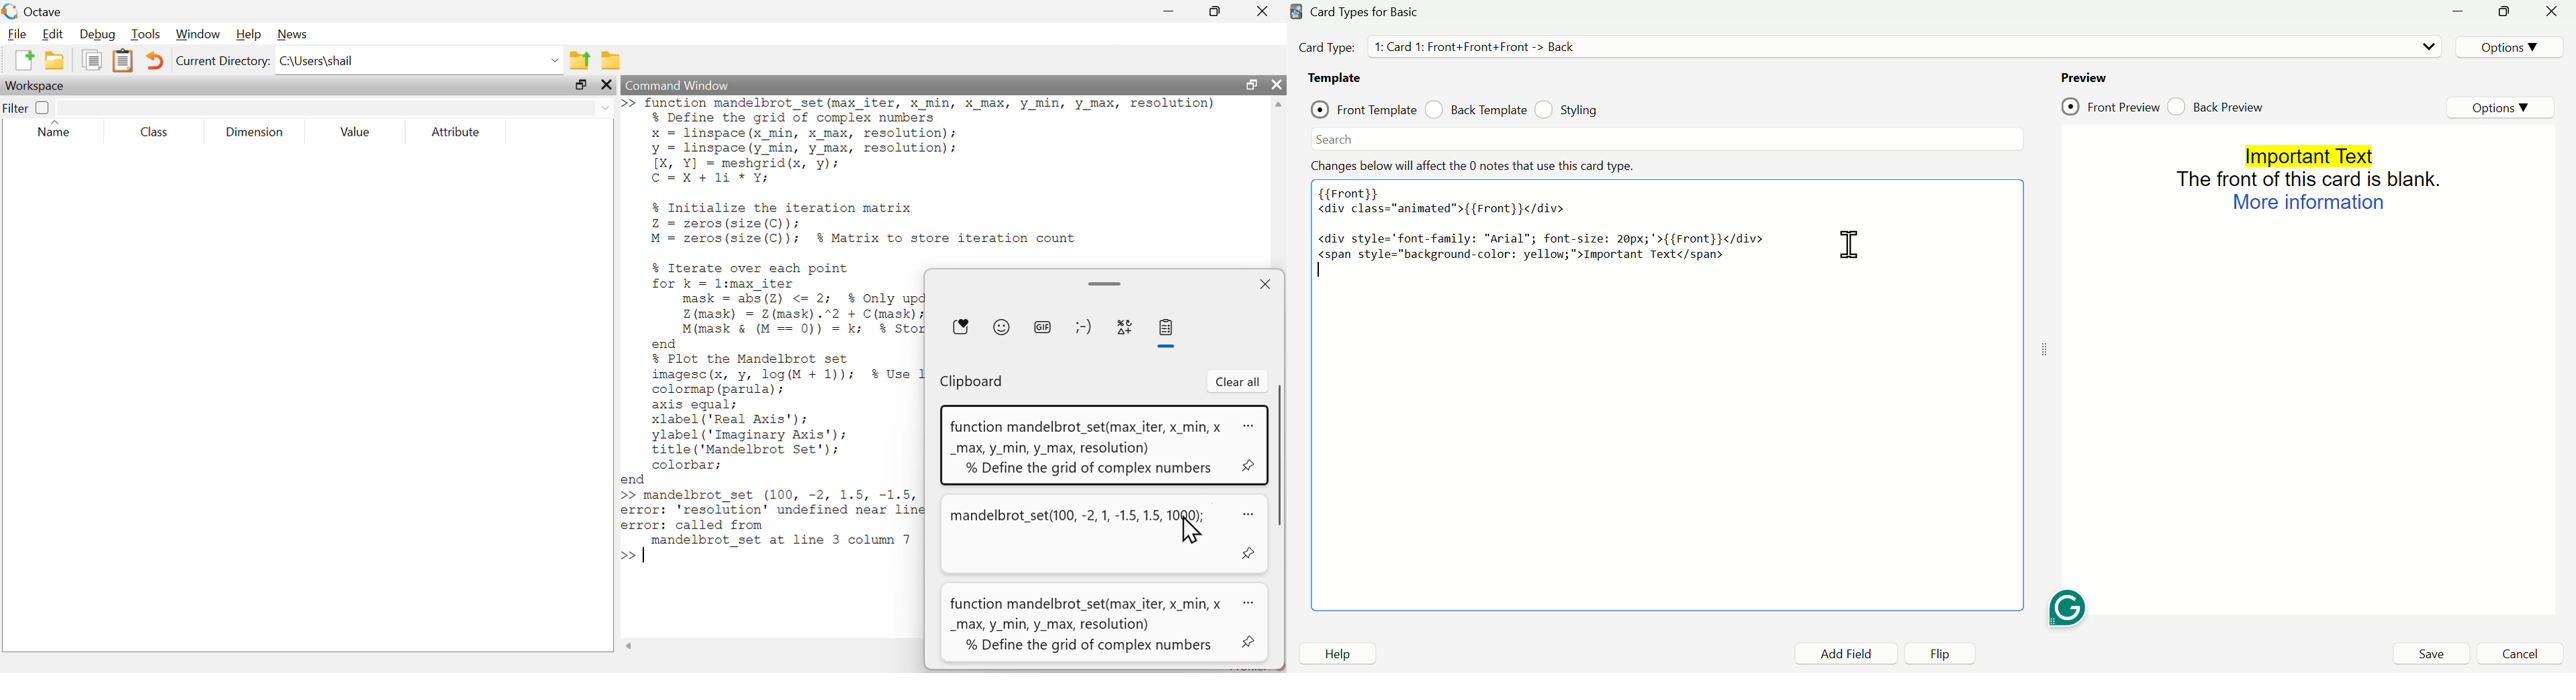 The height and width of the screenshot is (700, 2576). Describe the element at coordinates (1328, 47) in the screenshot. I see `Card Type` at that location.